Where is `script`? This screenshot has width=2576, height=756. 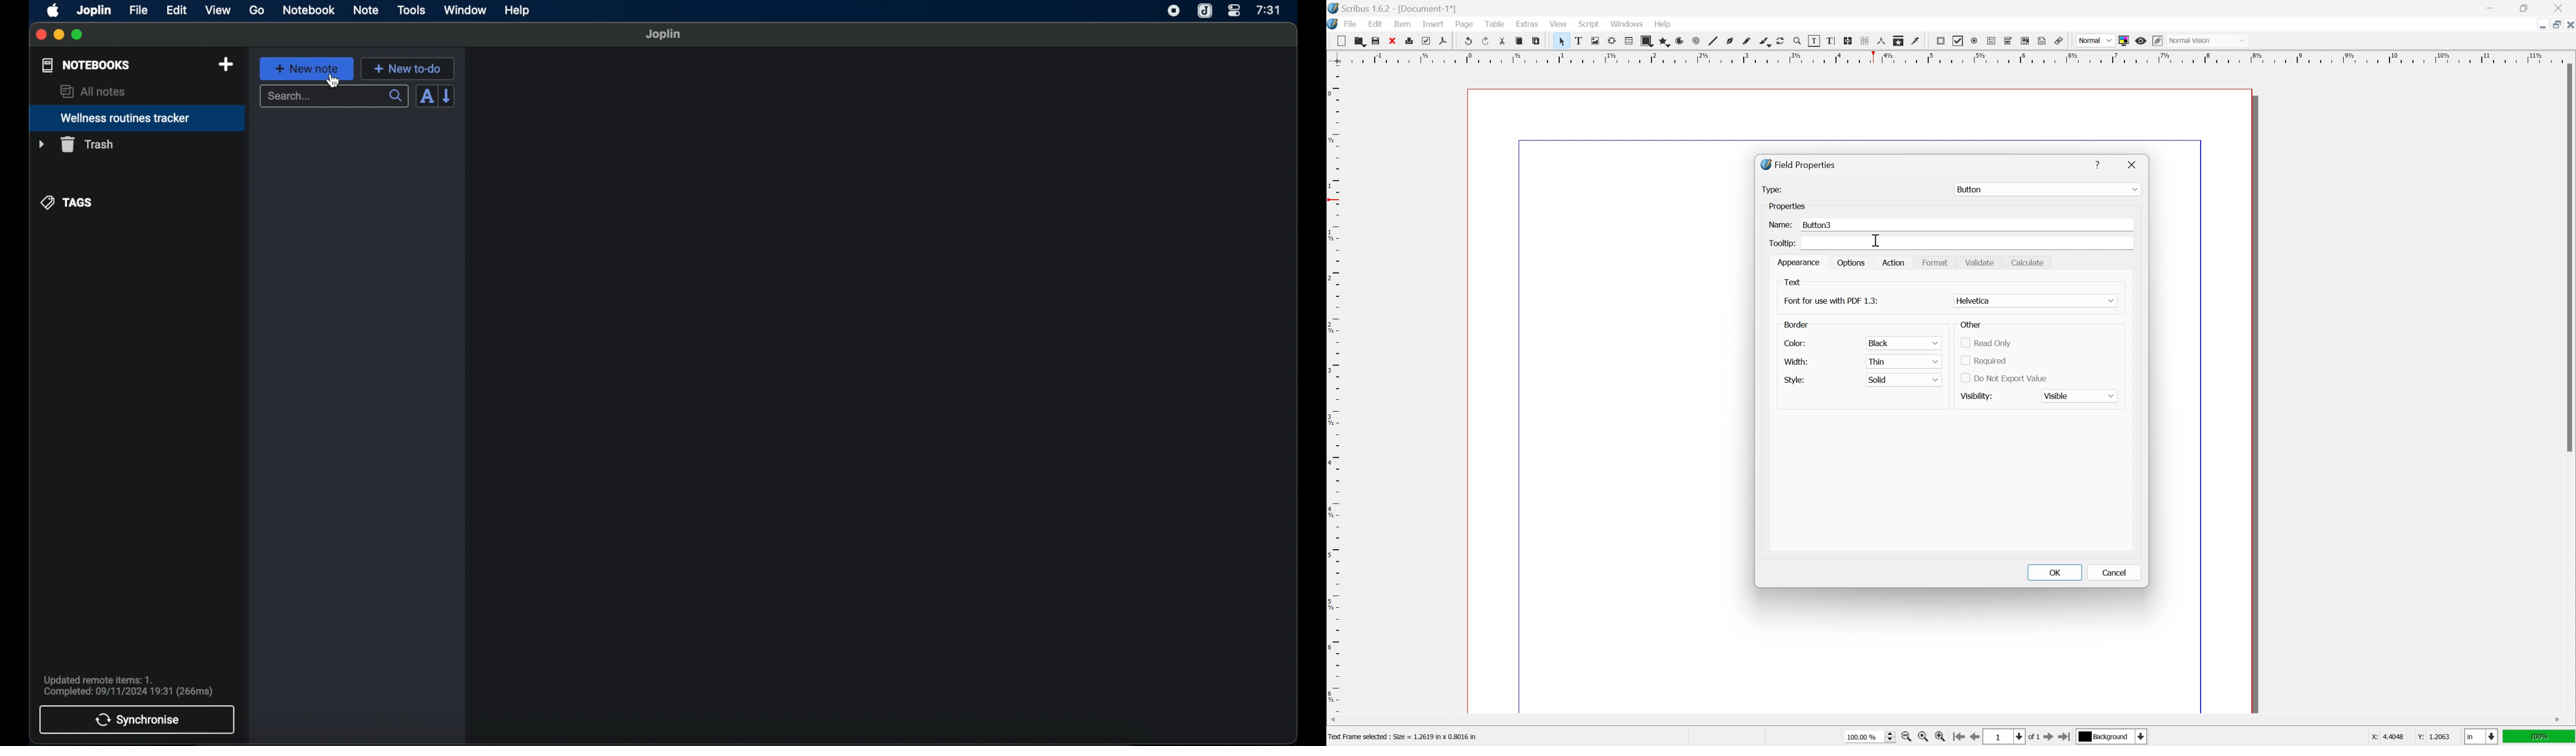
script is located at coordinates (1590, 23).